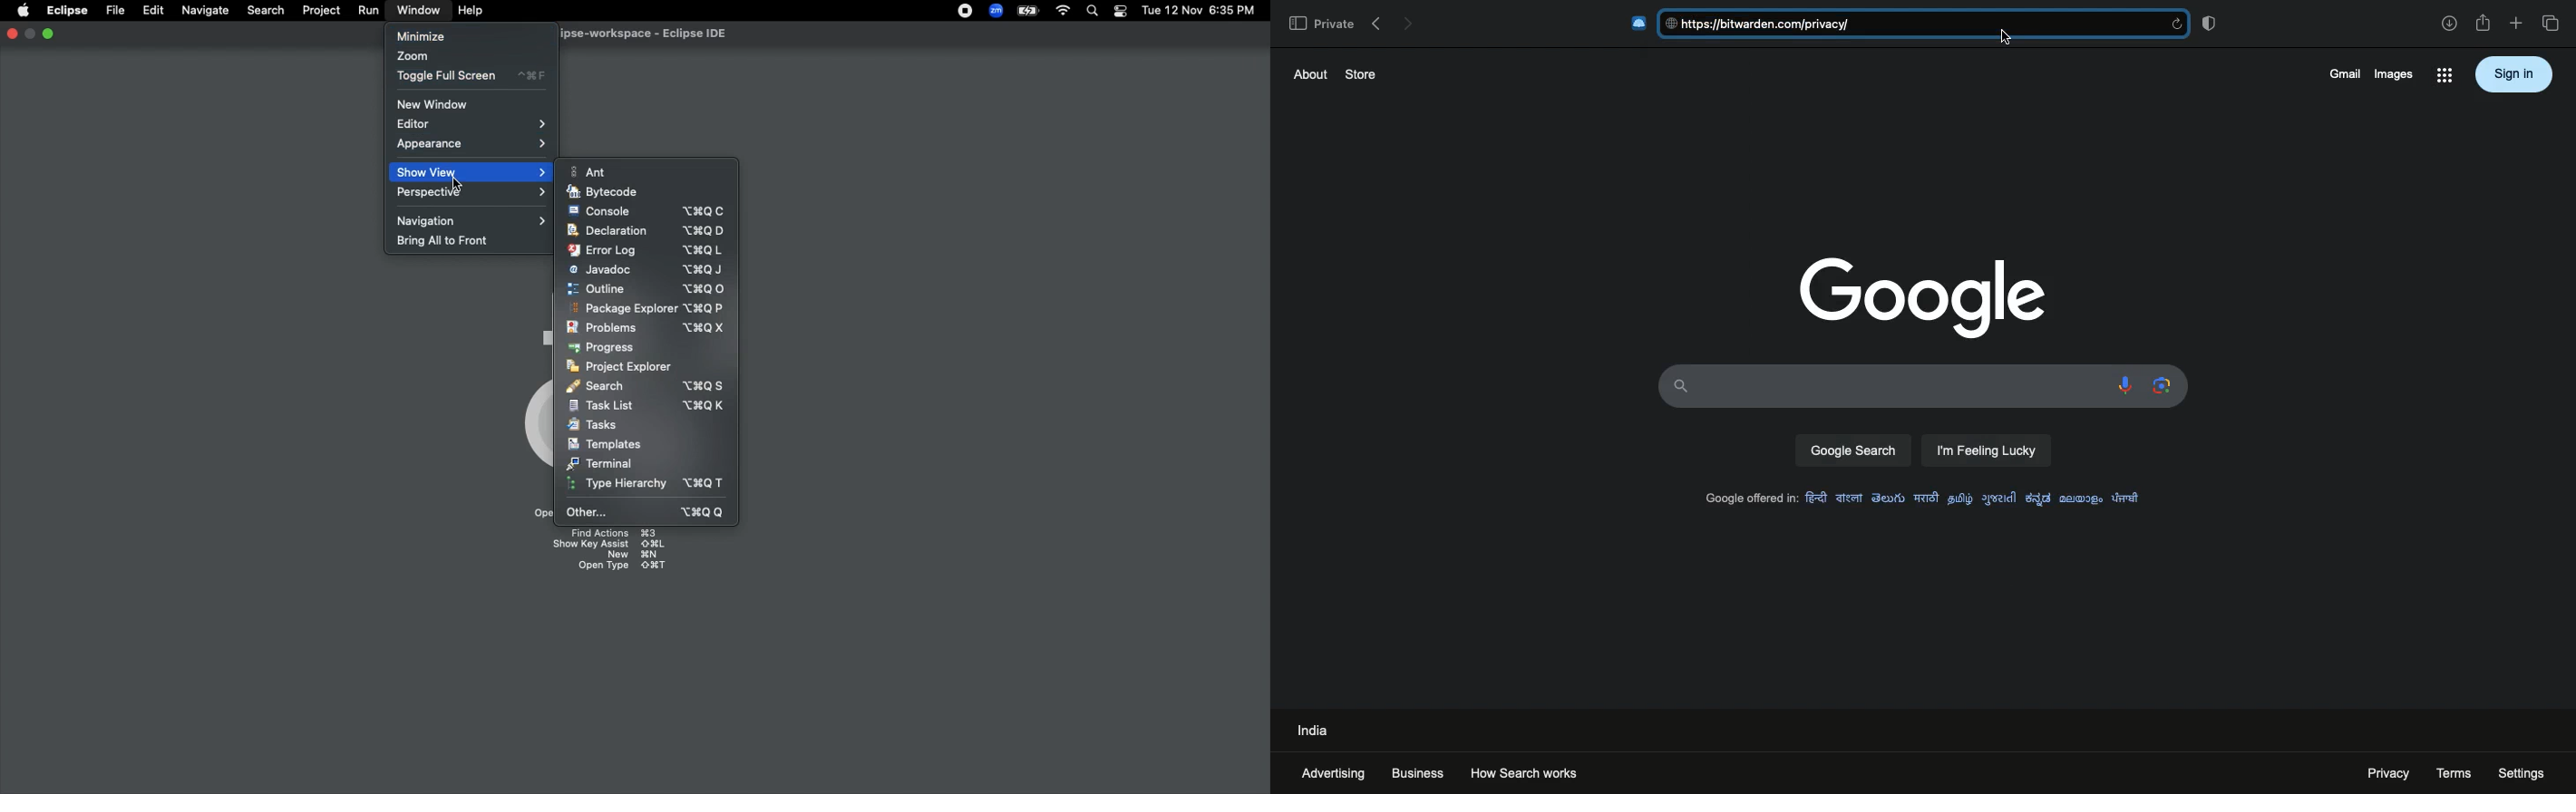 This screenshot has height=812, width=2576. What do you see at coordinates (2553, 24) in the screenshot?
I see `Tabs` at bounding box center [2553, 24].